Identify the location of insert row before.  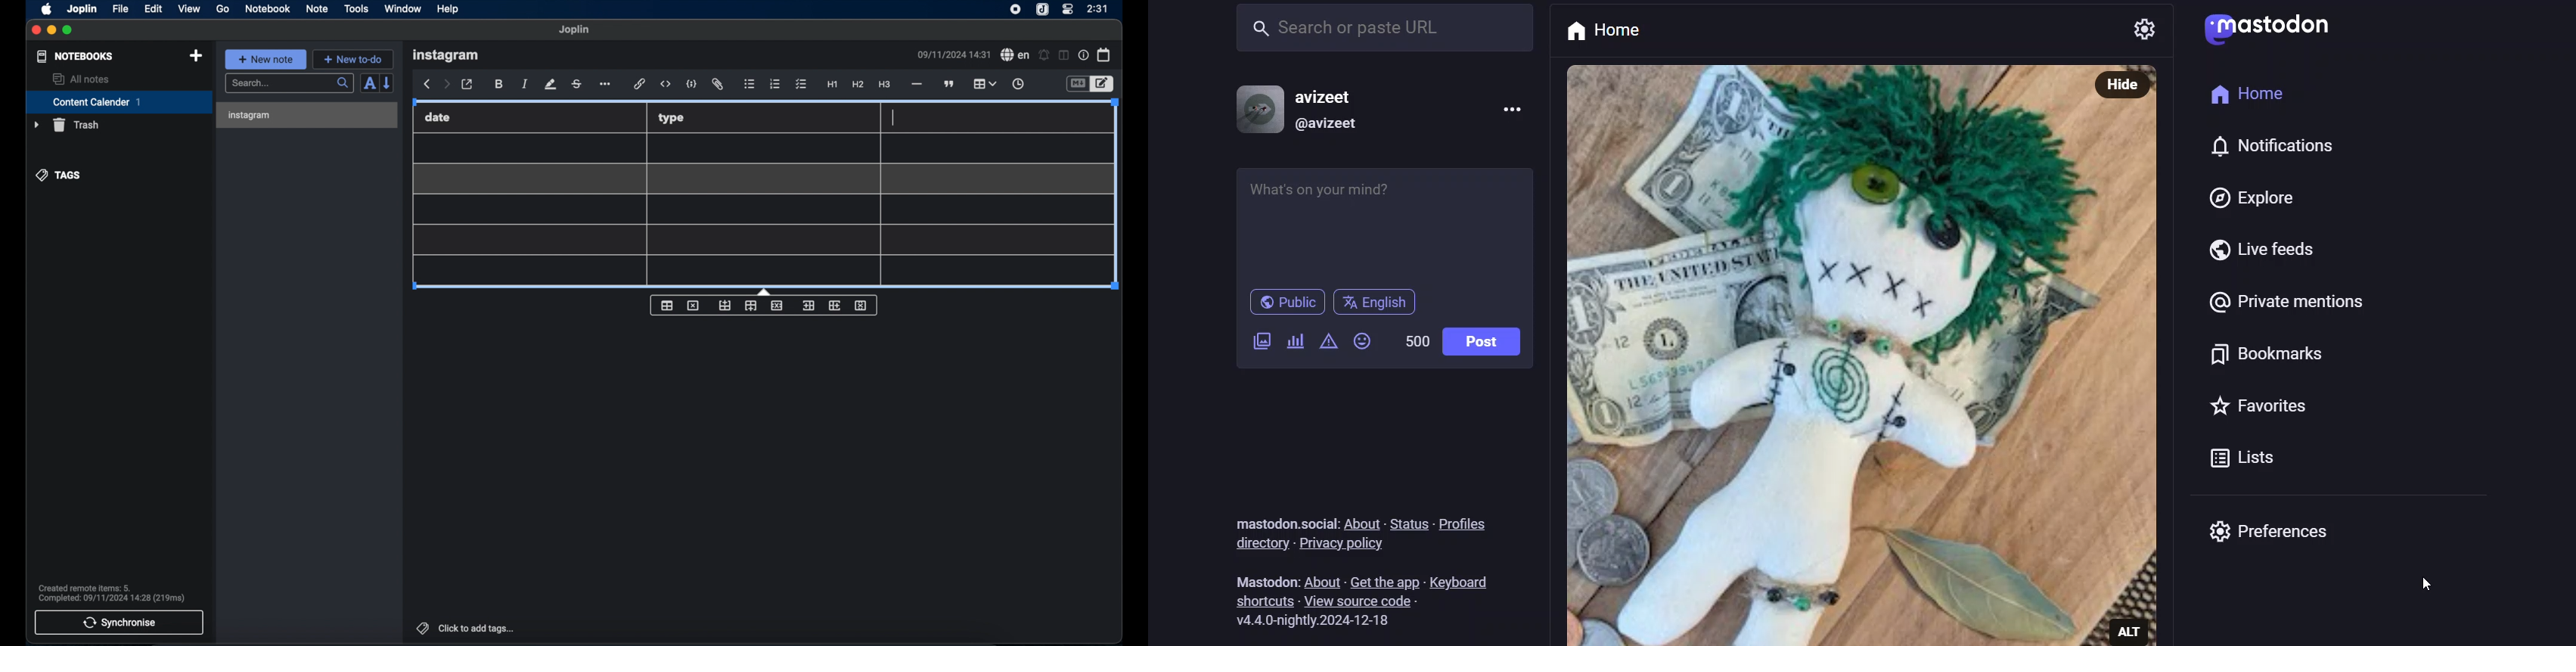
(725, 304).